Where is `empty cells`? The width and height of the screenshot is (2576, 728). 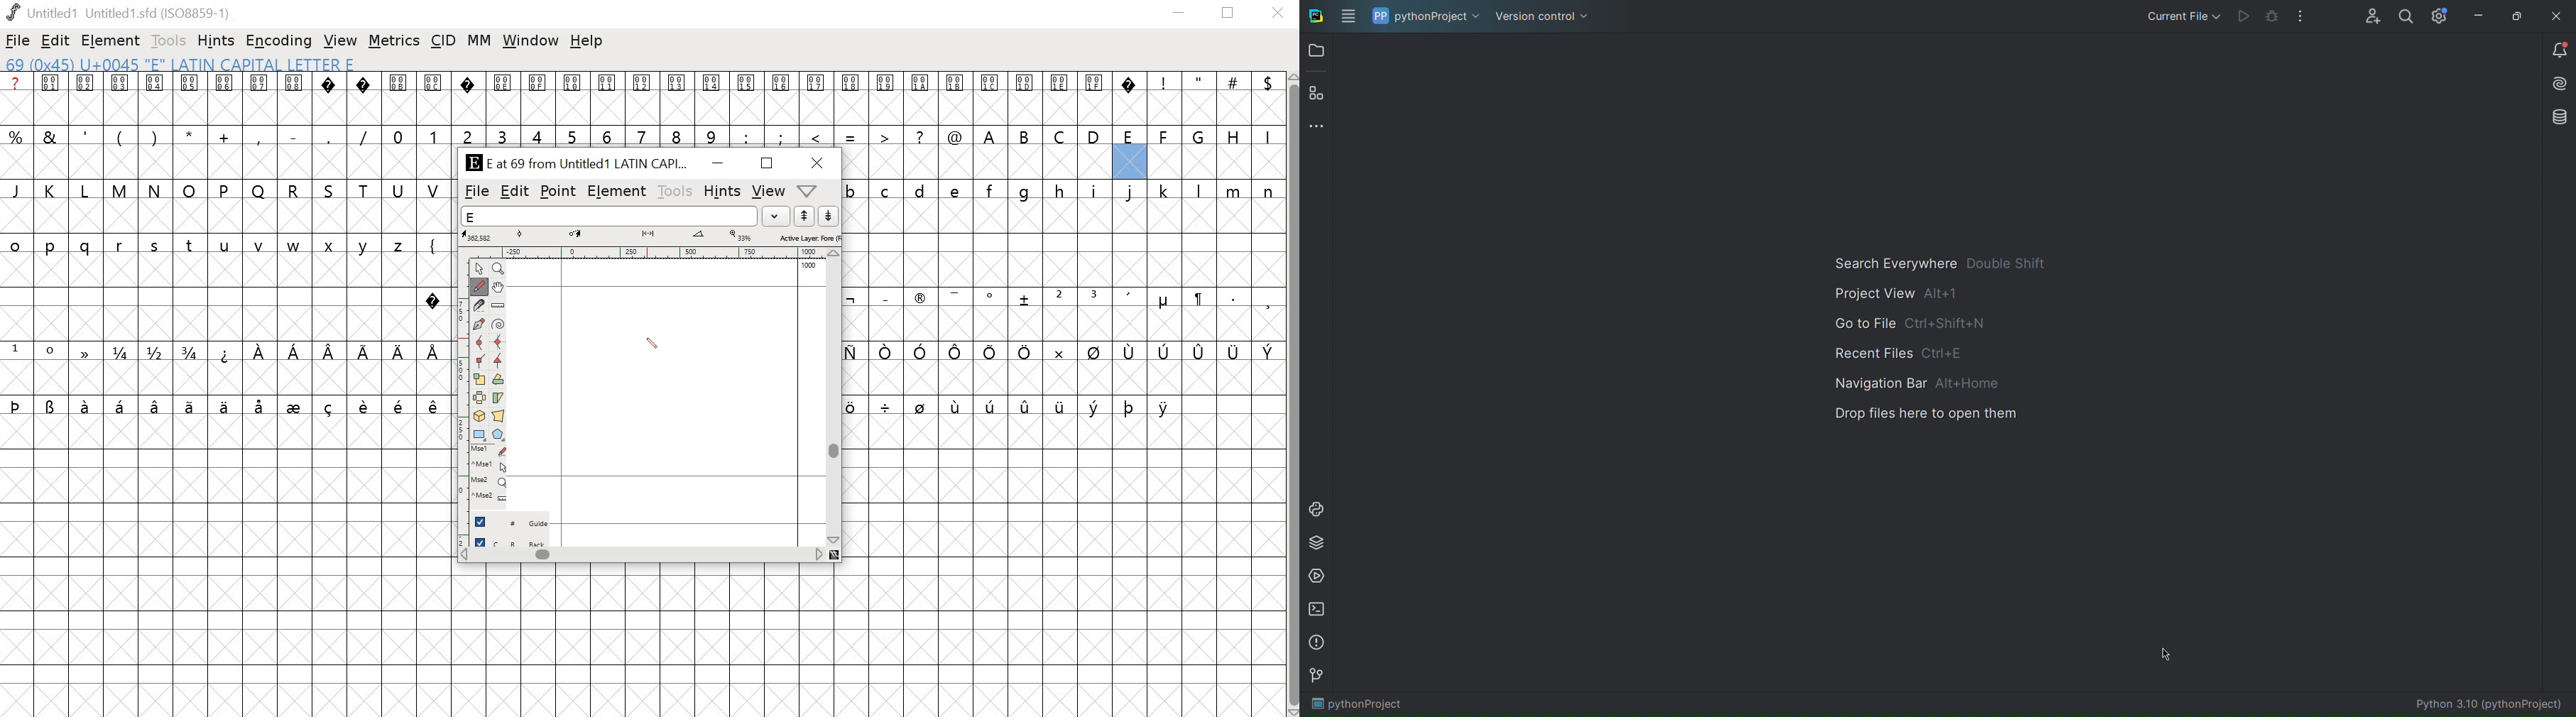
empty cells is located at coordinates (224, 216).